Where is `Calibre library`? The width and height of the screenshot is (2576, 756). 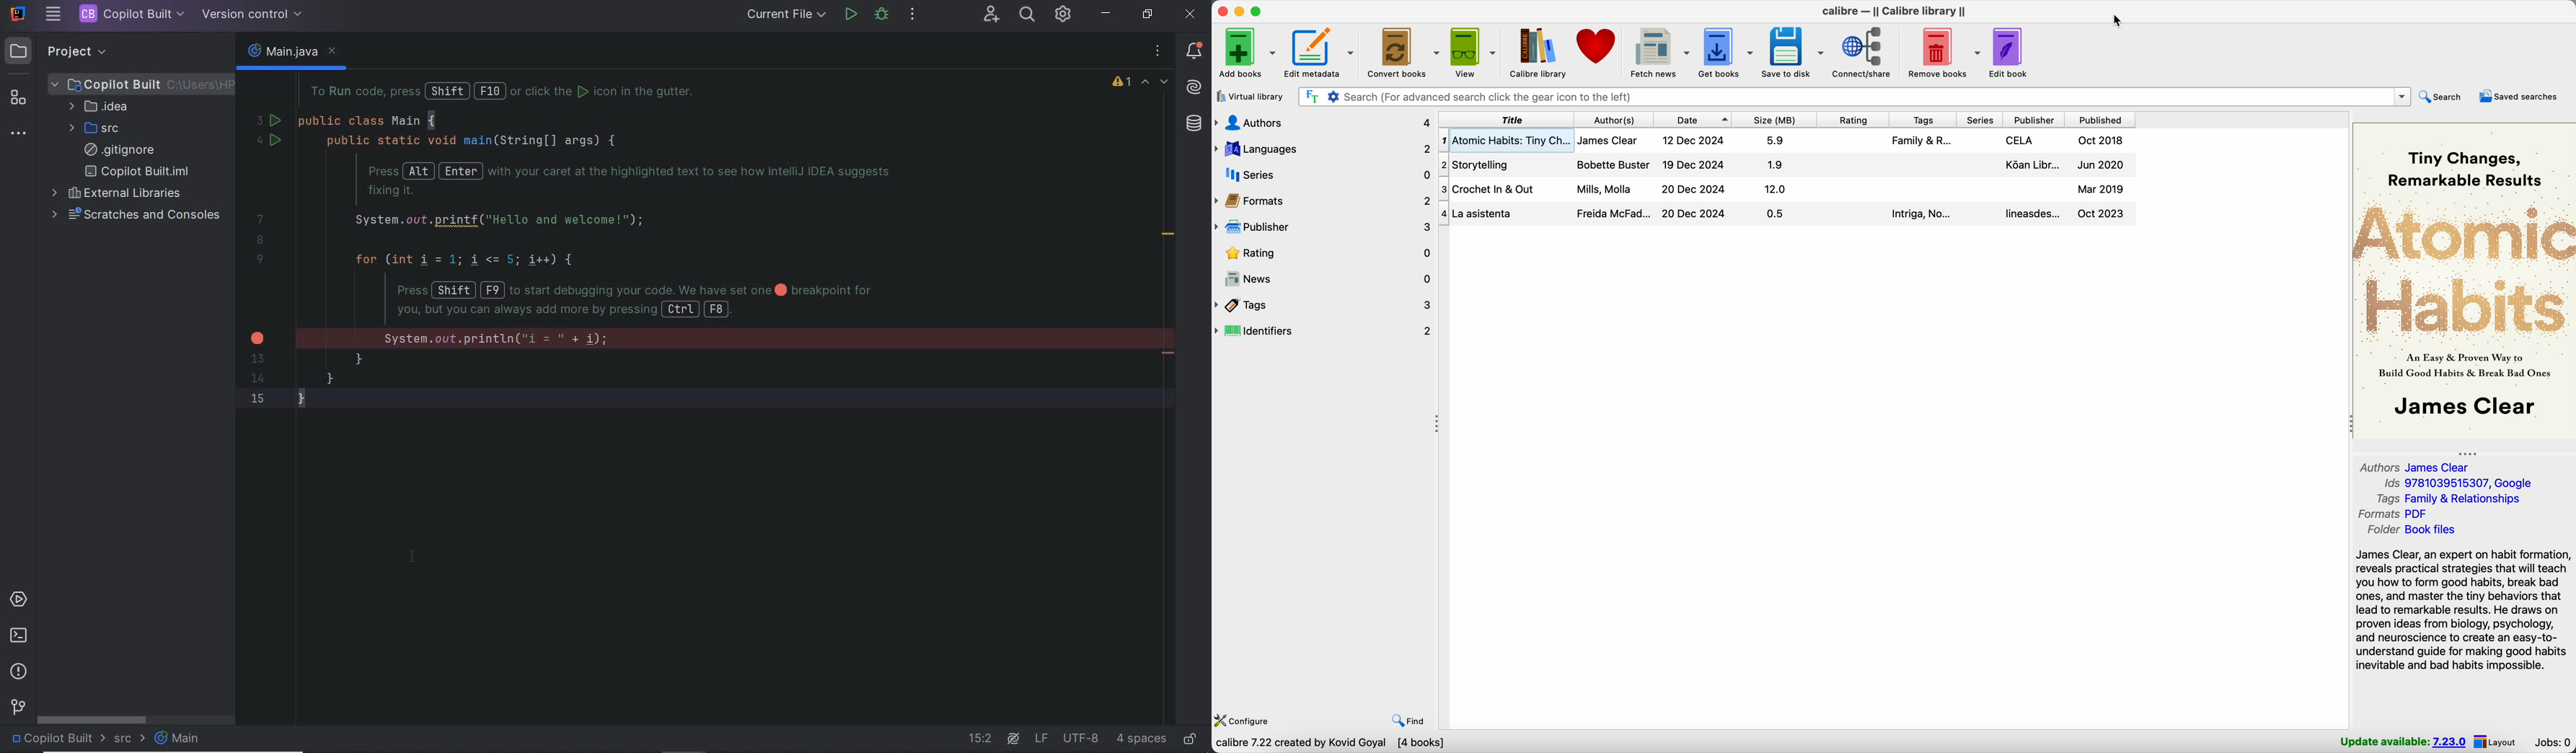
Calibre library is located at coordinates (1539, 53).